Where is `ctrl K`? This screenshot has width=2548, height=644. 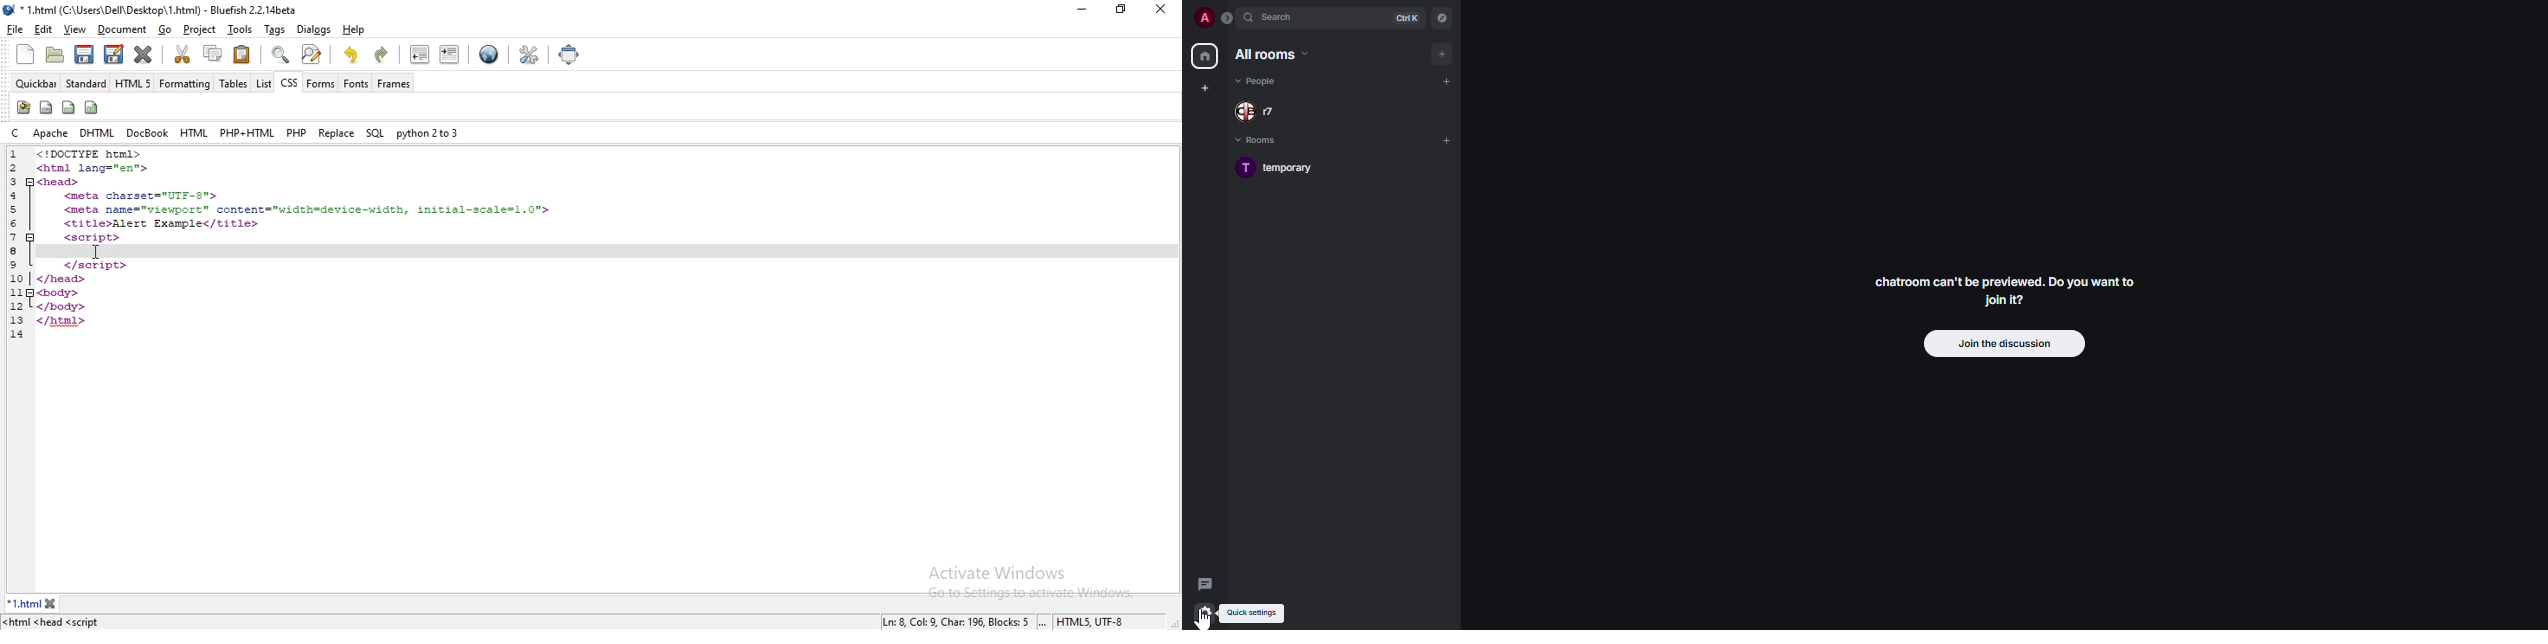
ctrl K is located at coordinates (1403, 18).